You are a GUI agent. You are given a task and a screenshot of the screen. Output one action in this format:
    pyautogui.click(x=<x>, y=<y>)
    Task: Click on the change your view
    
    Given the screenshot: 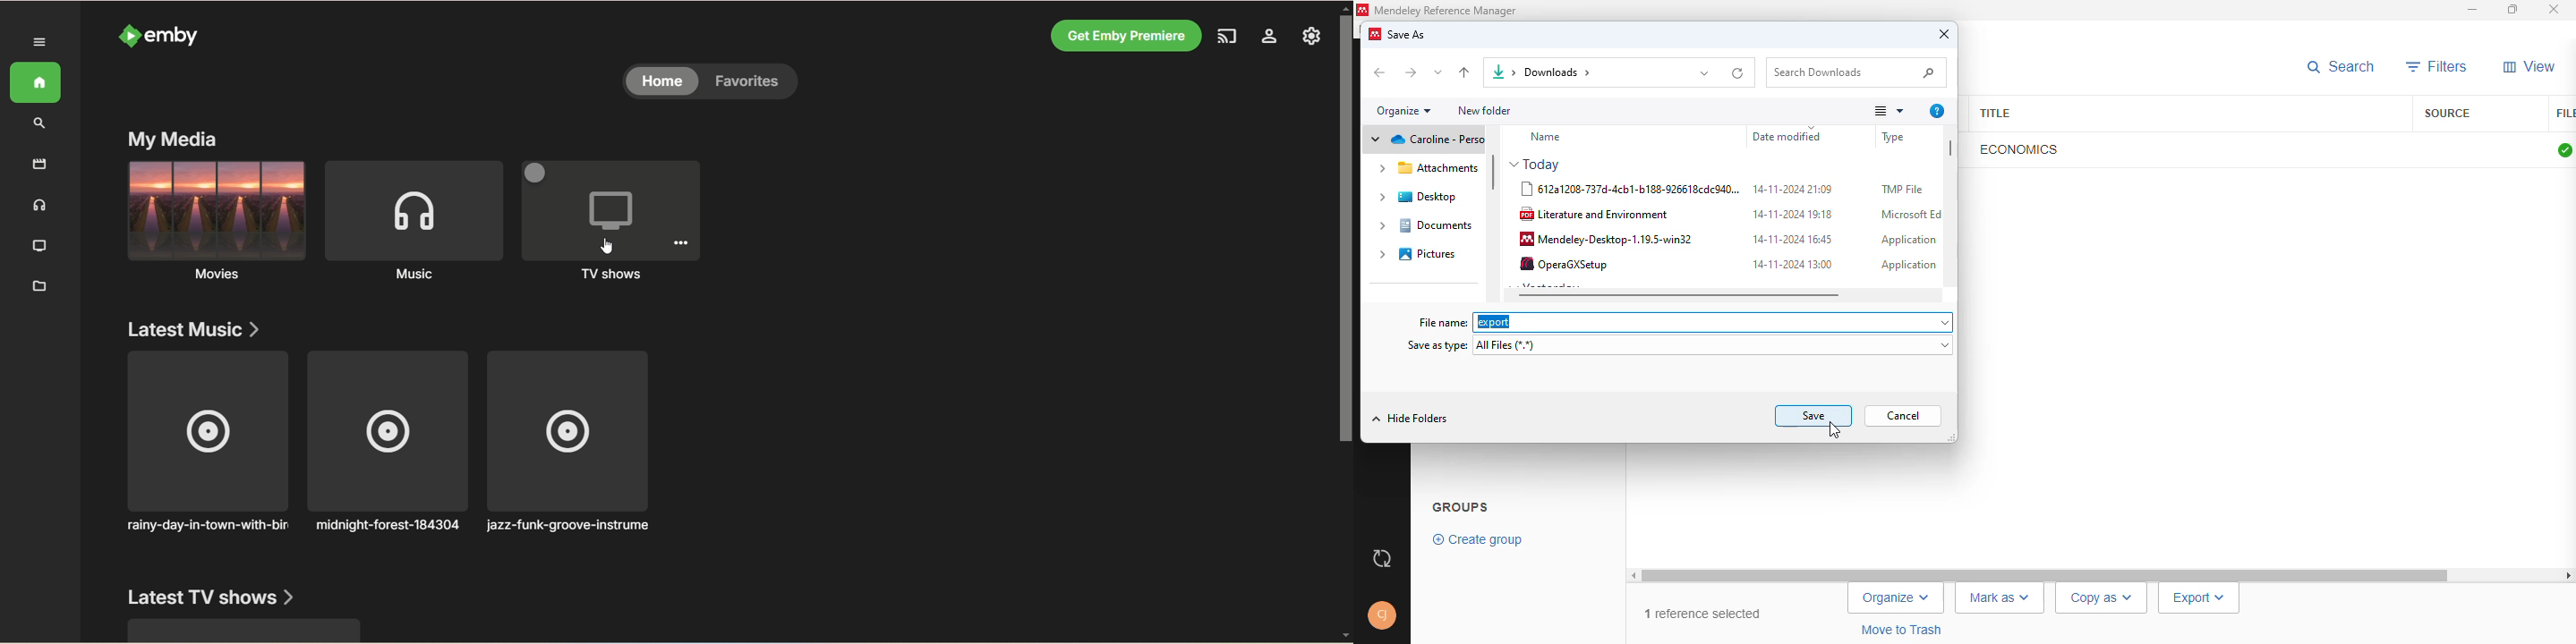 What is the action you would take?
    pyautogui.click(x=1889, y=111)
    